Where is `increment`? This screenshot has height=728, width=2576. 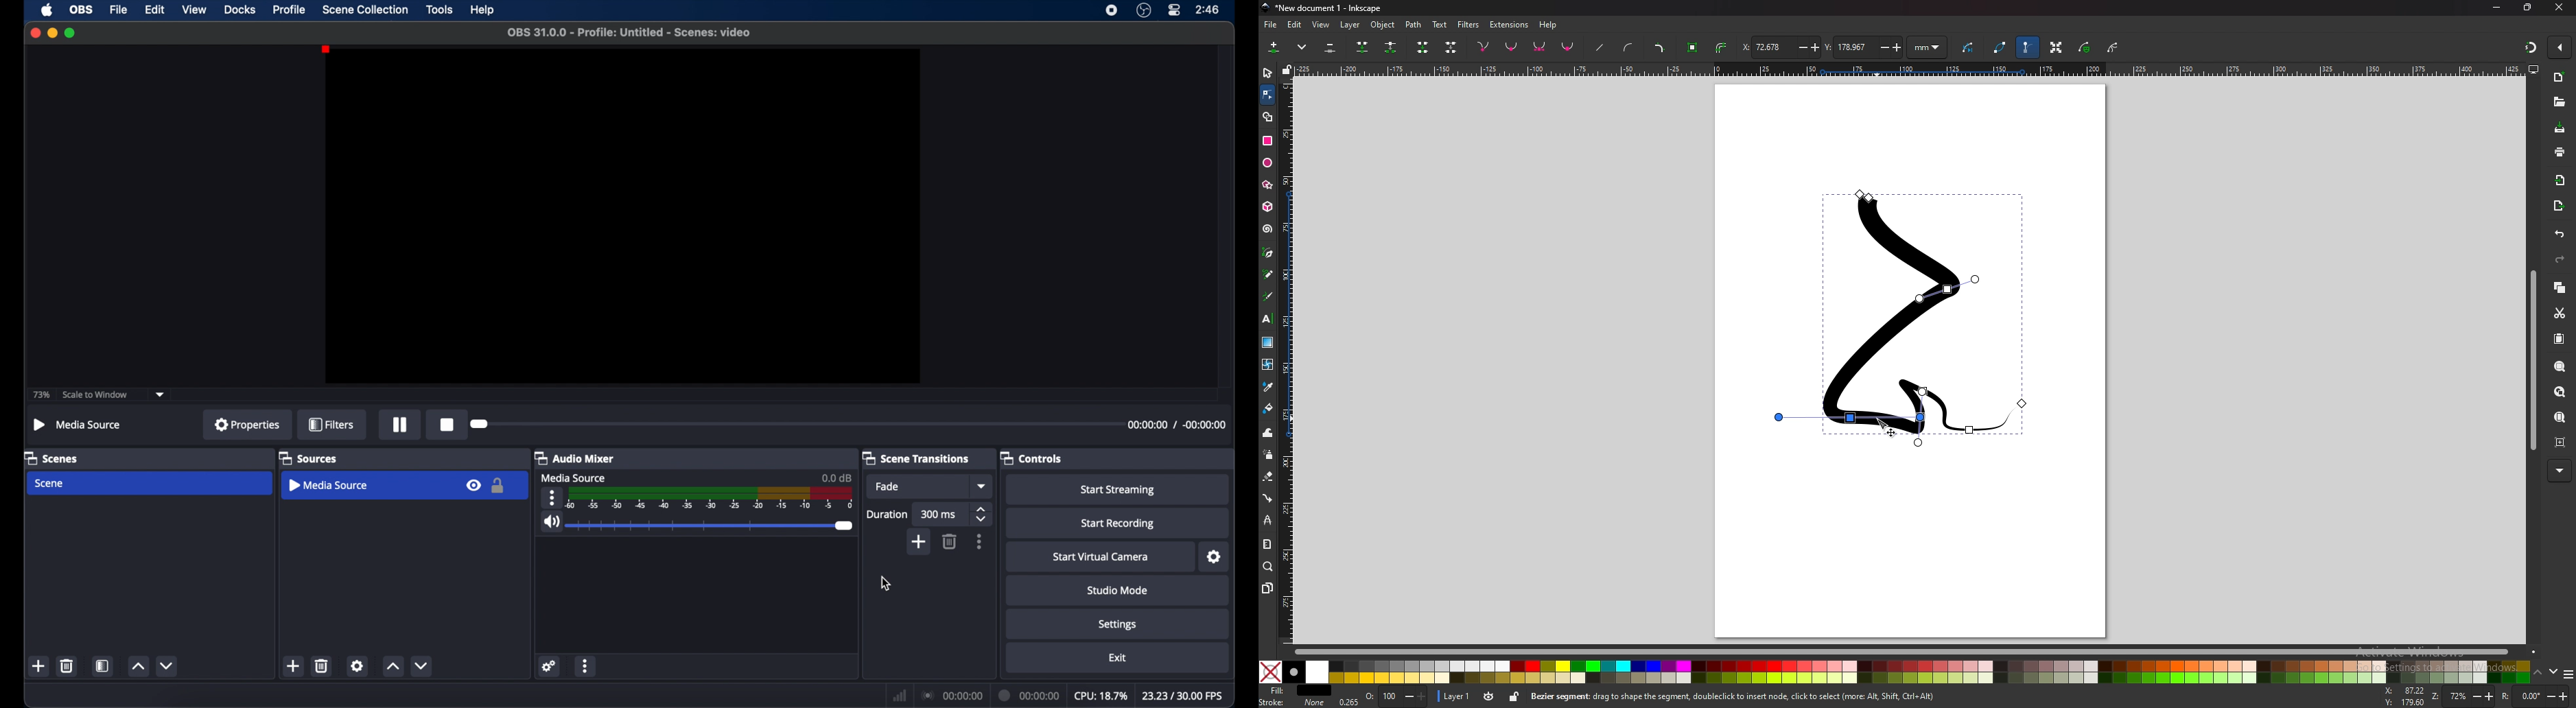 increment is located at coordinates (393, 667).